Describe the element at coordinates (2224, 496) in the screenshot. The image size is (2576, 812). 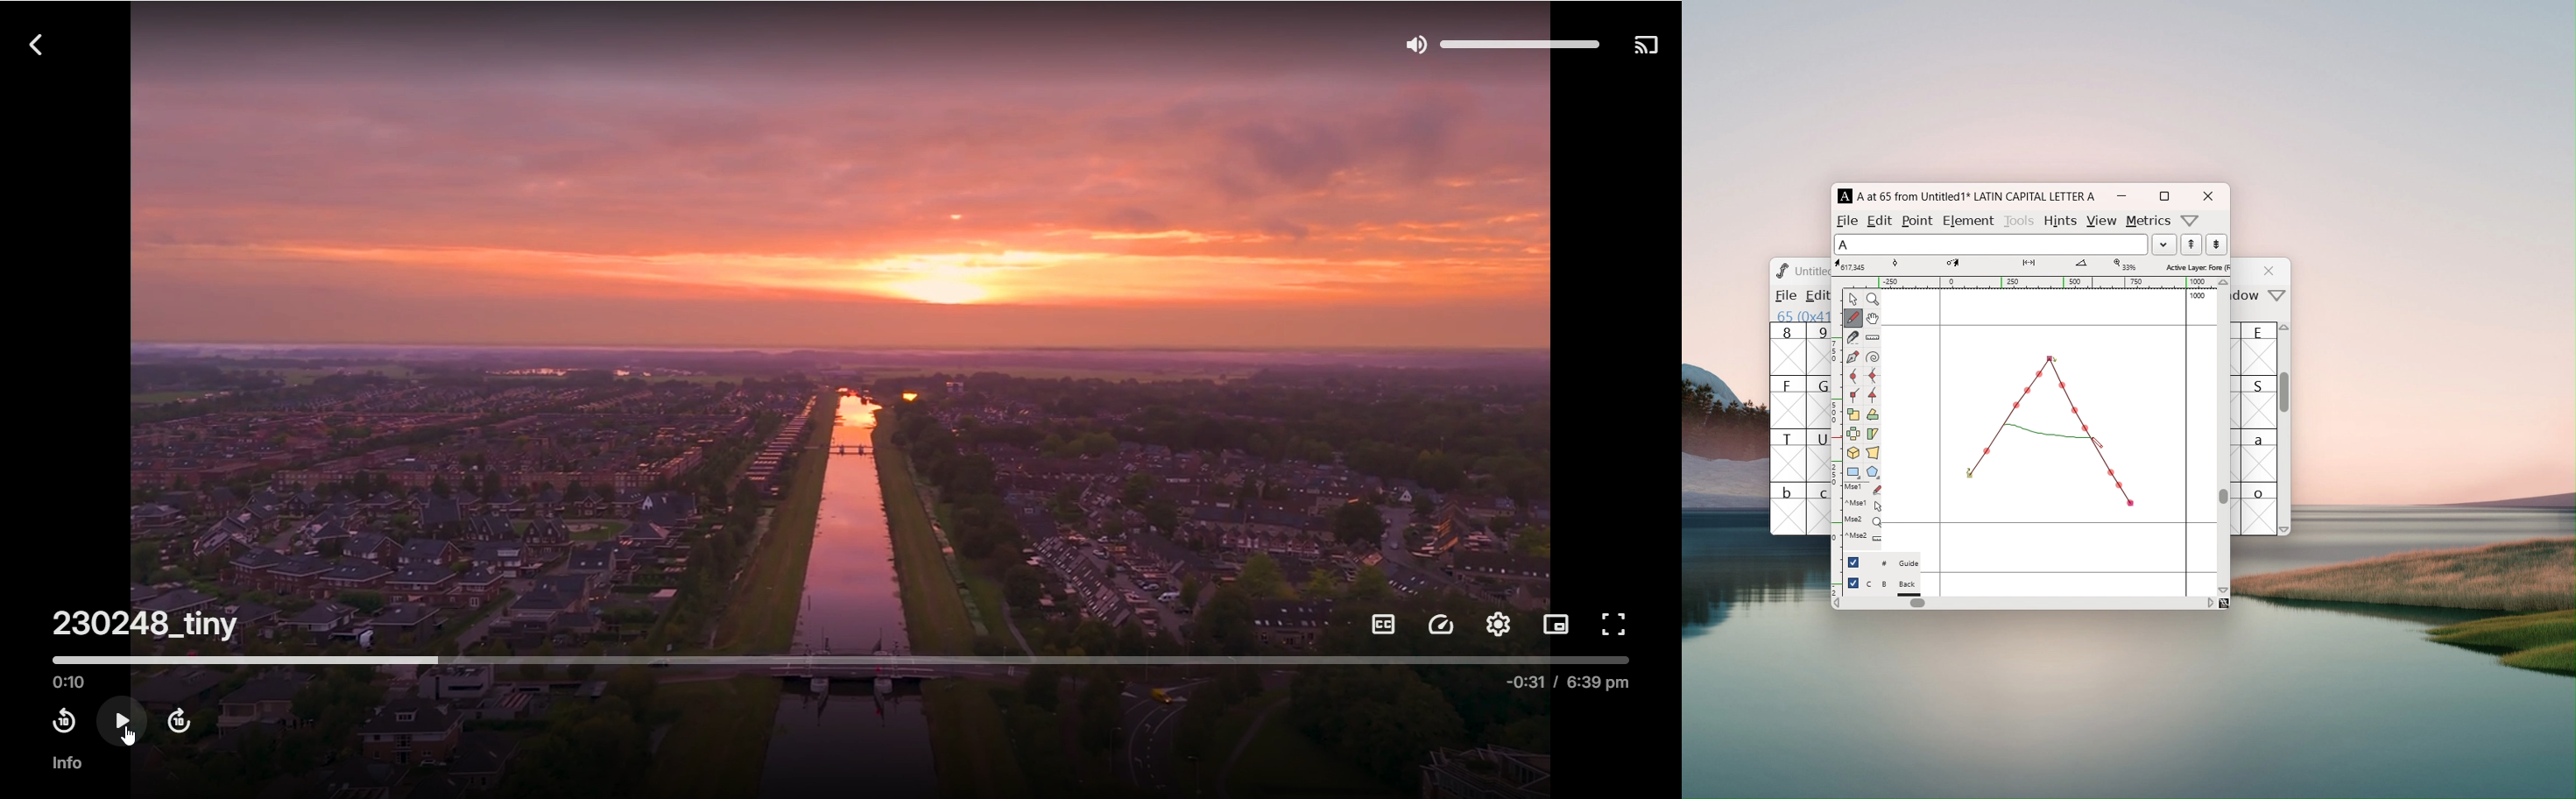
I see `scrollbar` at that location.